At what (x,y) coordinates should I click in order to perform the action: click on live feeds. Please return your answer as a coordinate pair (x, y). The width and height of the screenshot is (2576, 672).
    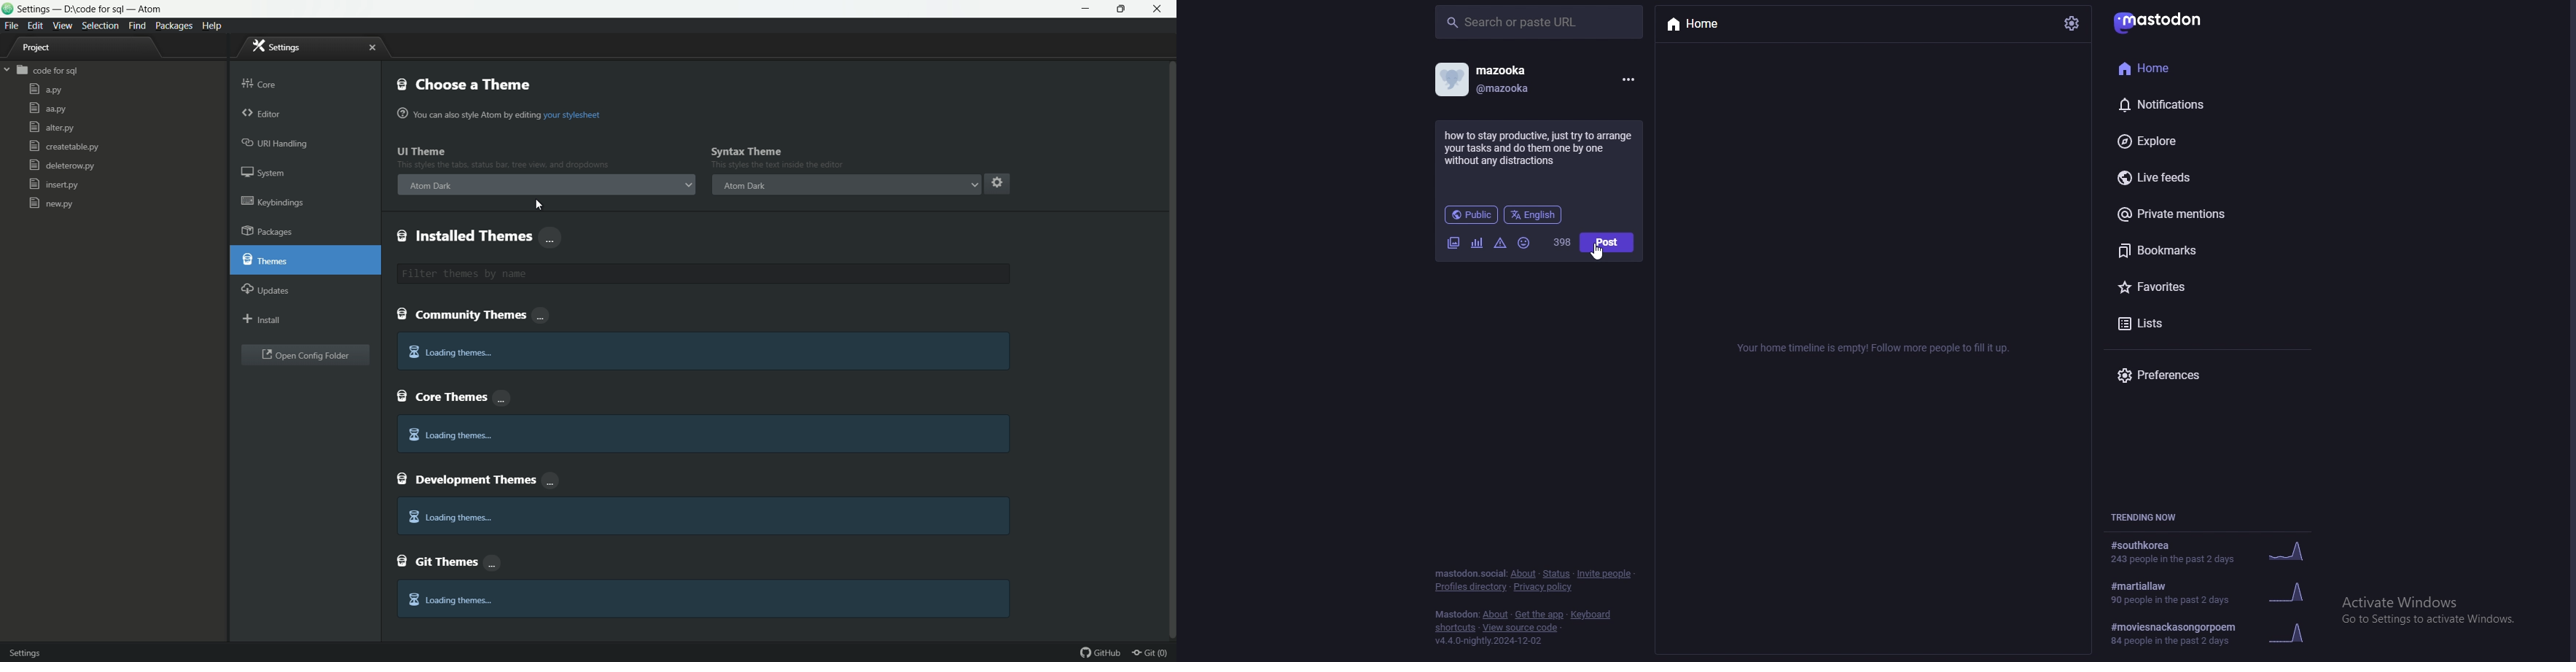
    Looking at the image, I should click on (2193, 177).